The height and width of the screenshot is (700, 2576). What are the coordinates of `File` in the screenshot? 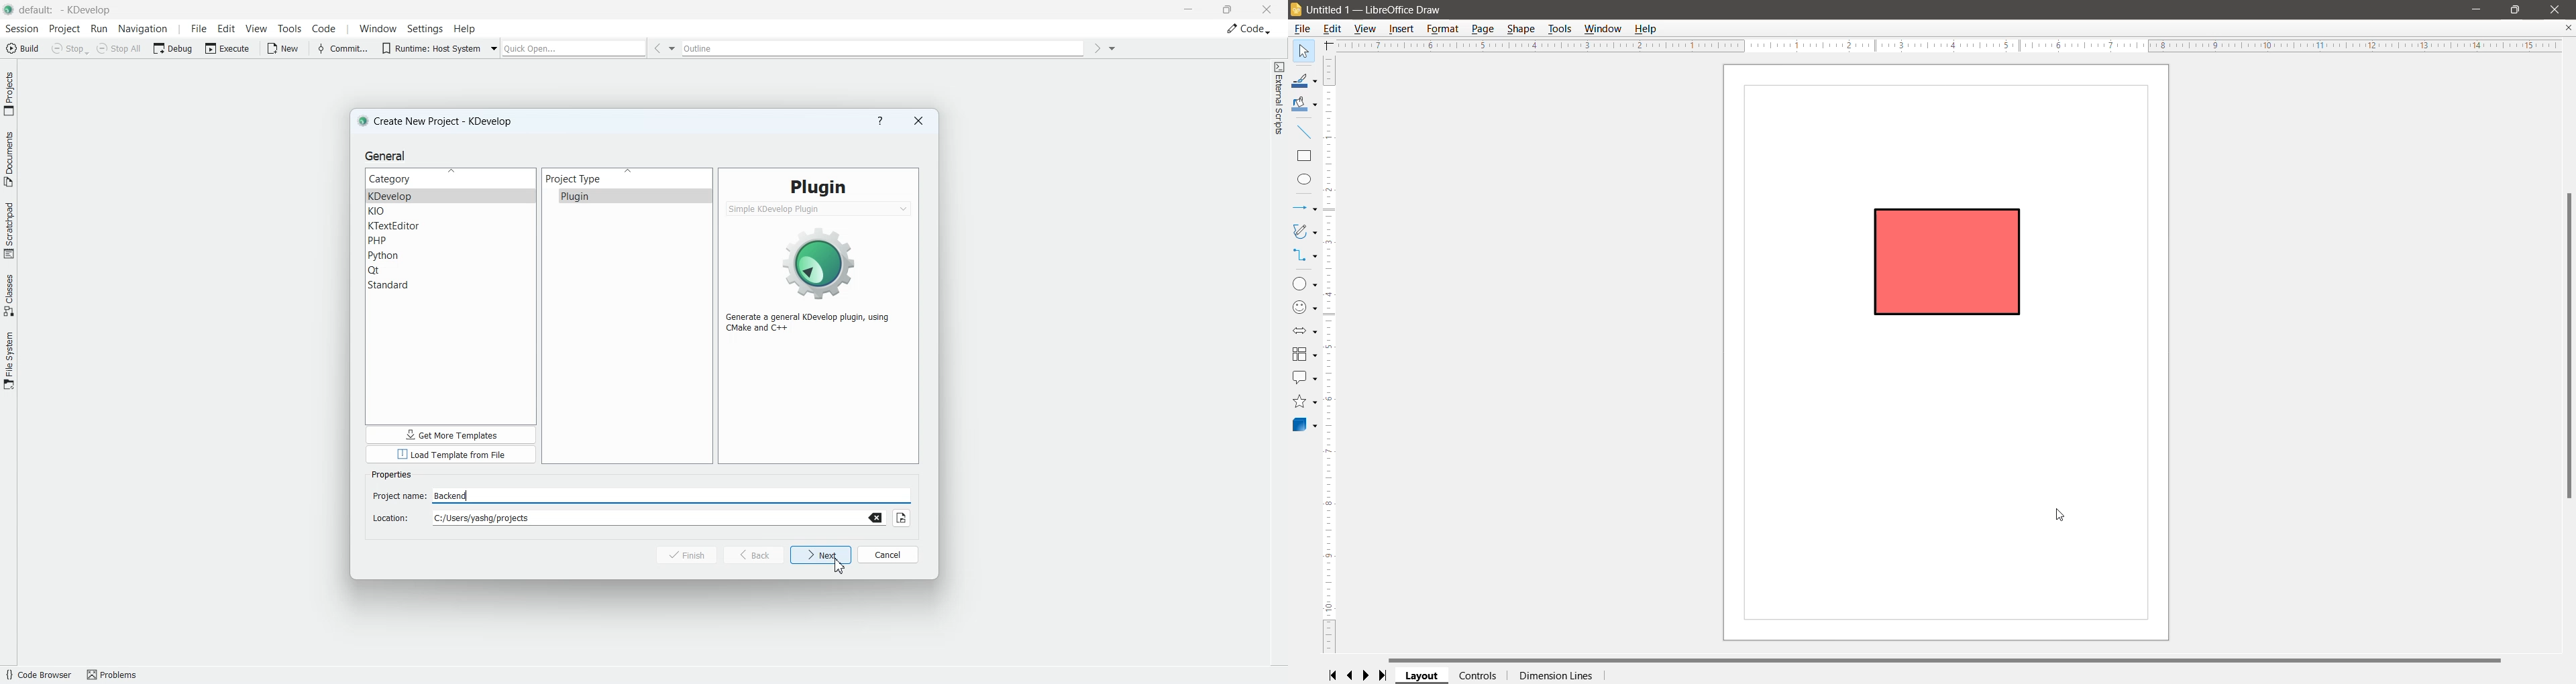 It's located at (197, 29).